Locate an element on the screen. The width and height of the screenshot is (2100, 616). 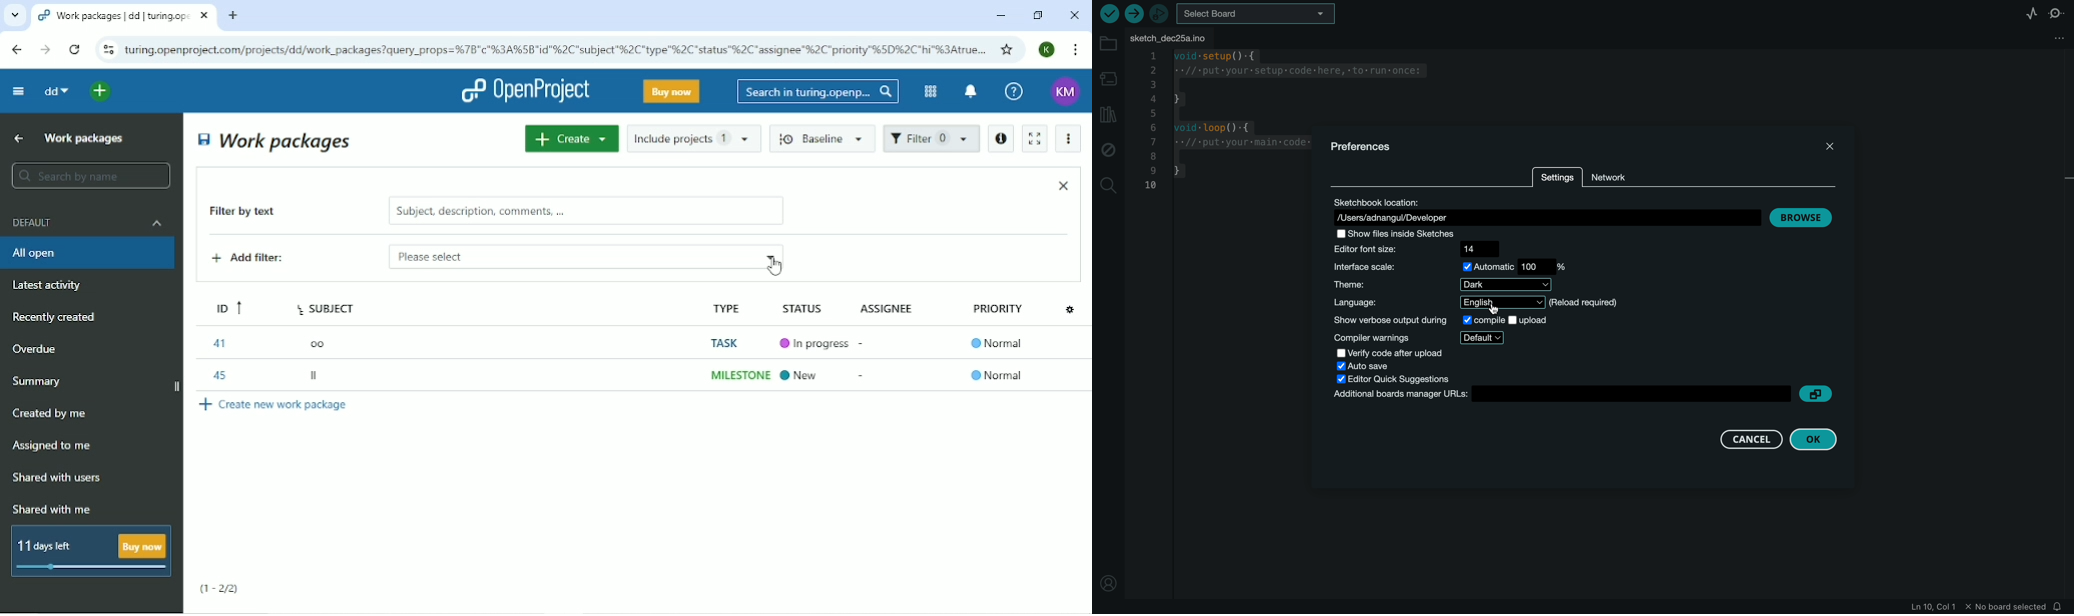
New is located at coordinates (808, 373).